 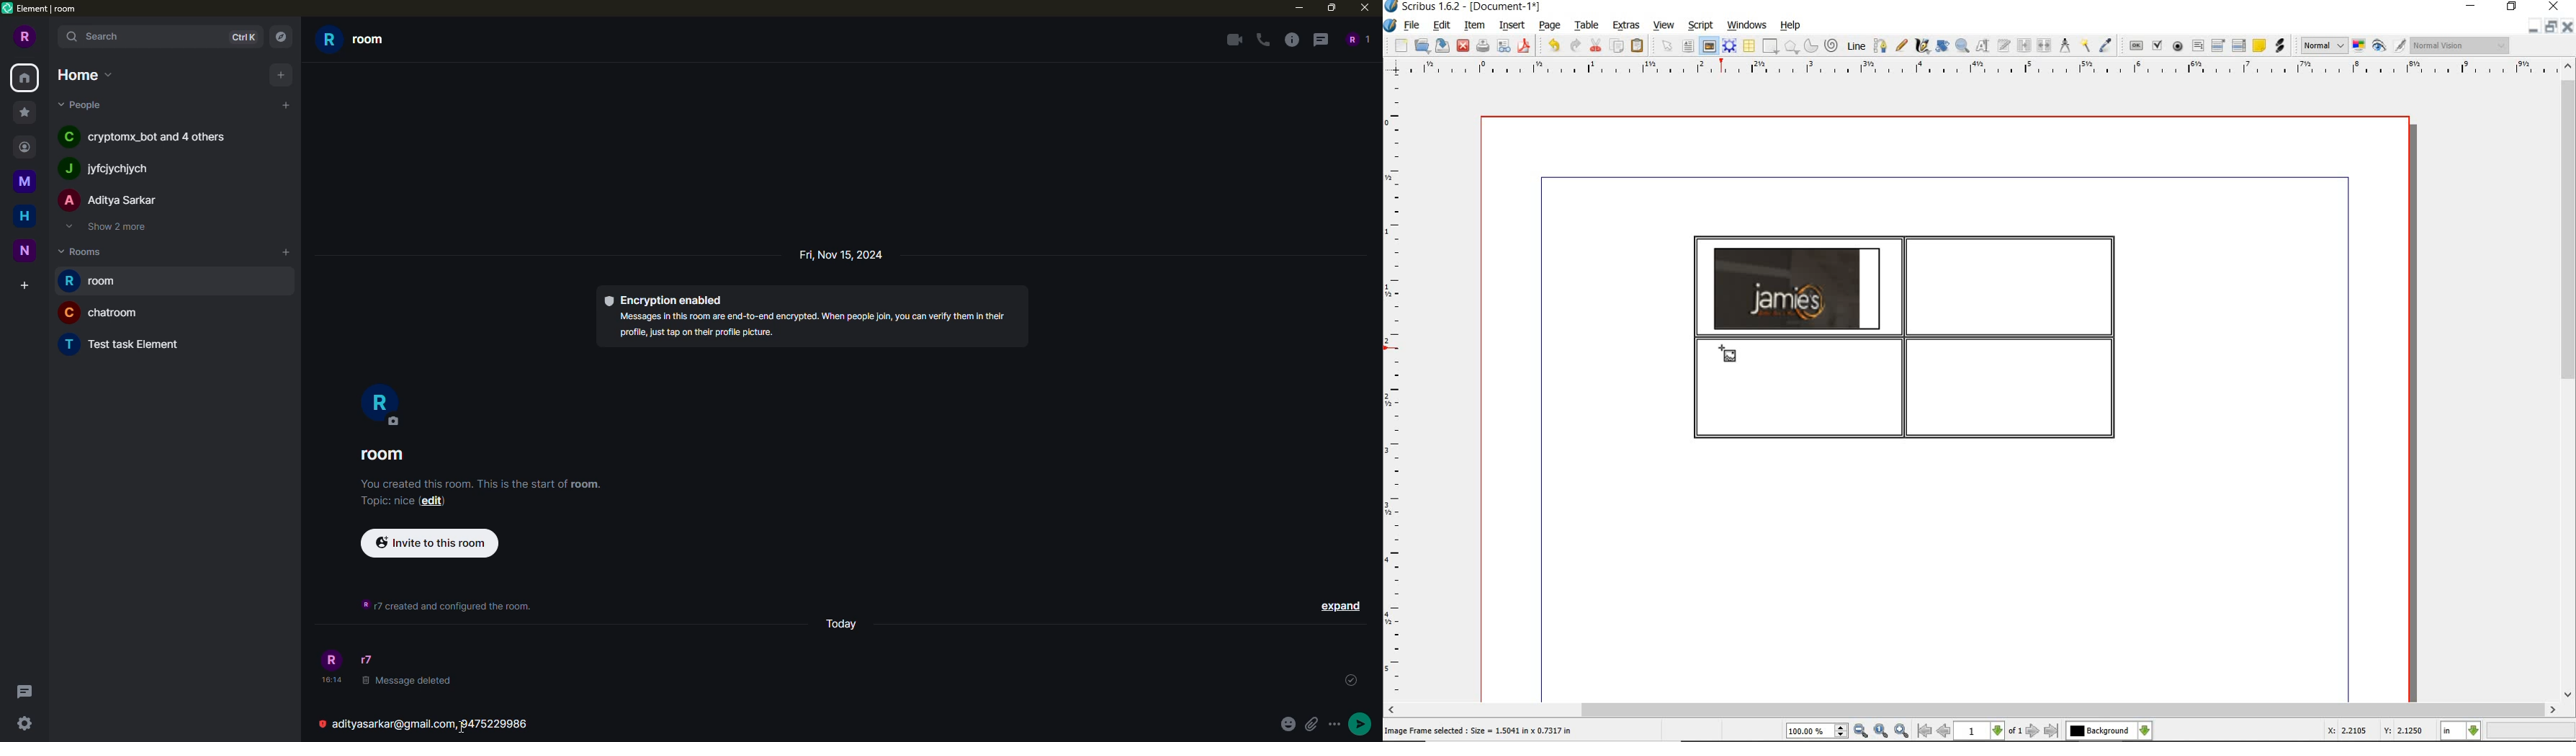 What do you see at coordinates (1503, 47) in the screenshot?
I see `preflight verifier` at bounding box center [1503, 47].